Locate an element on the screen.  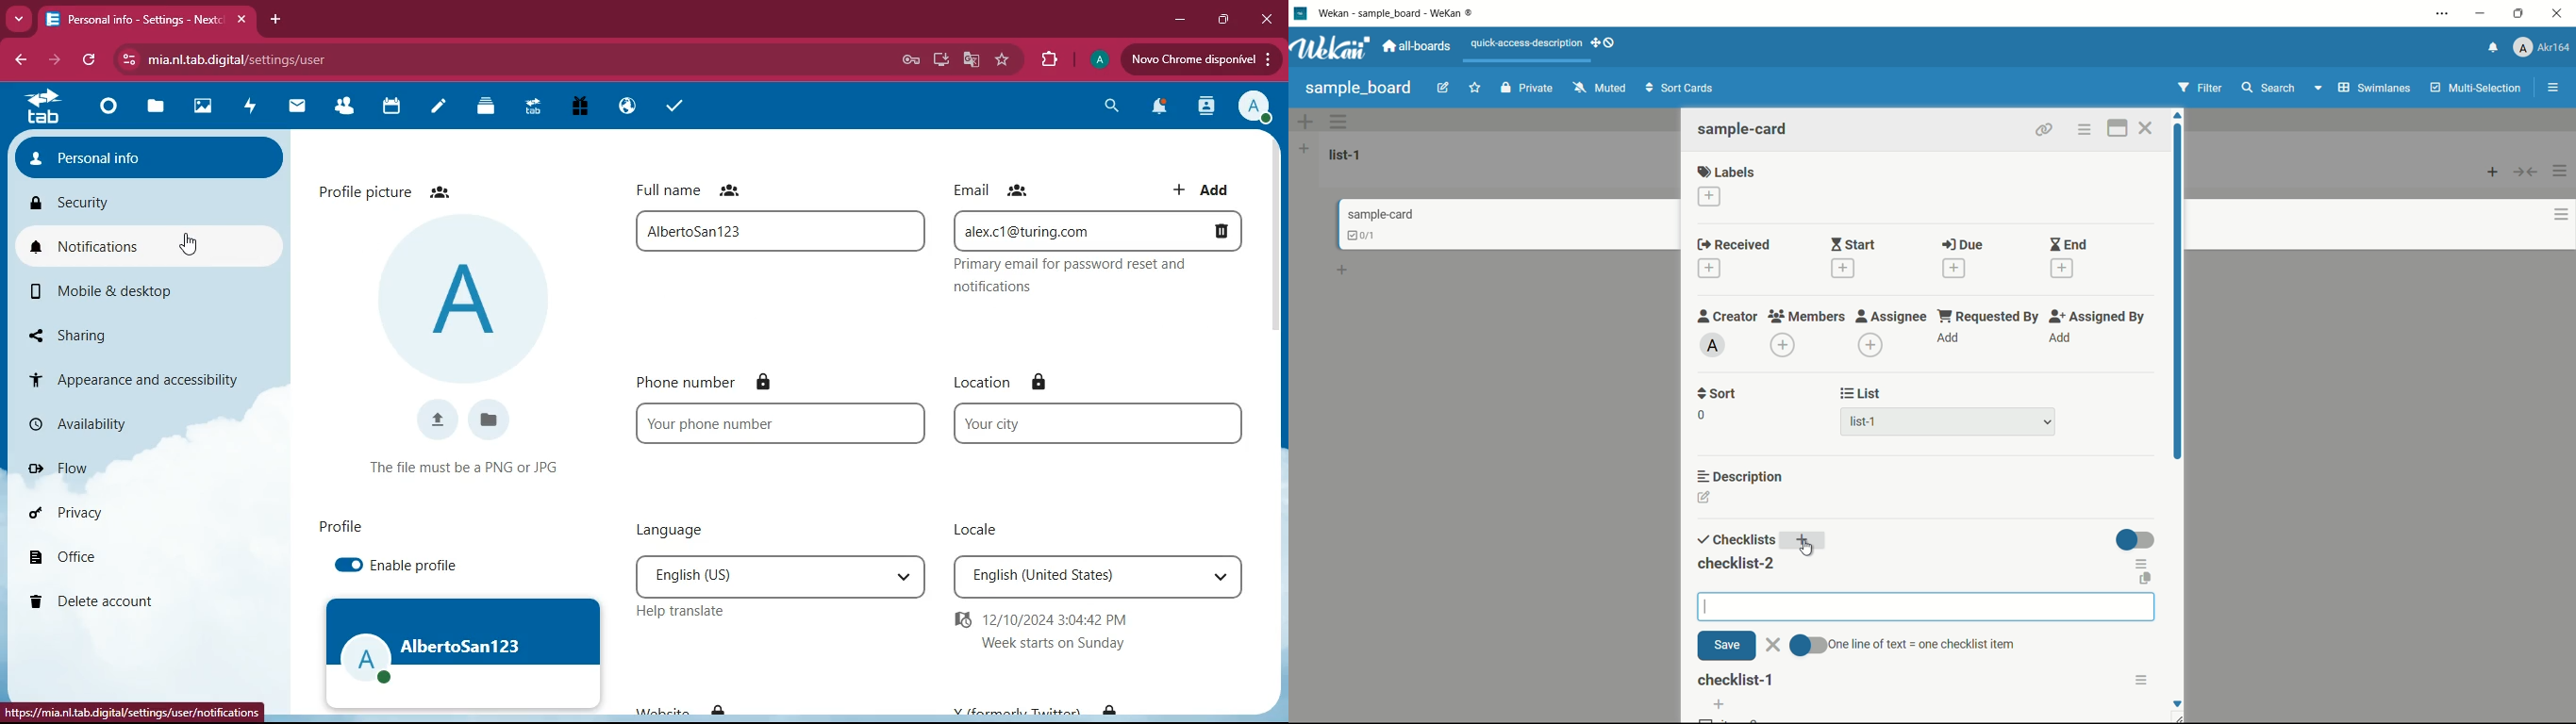
gift is located at coordinates (584, 107).